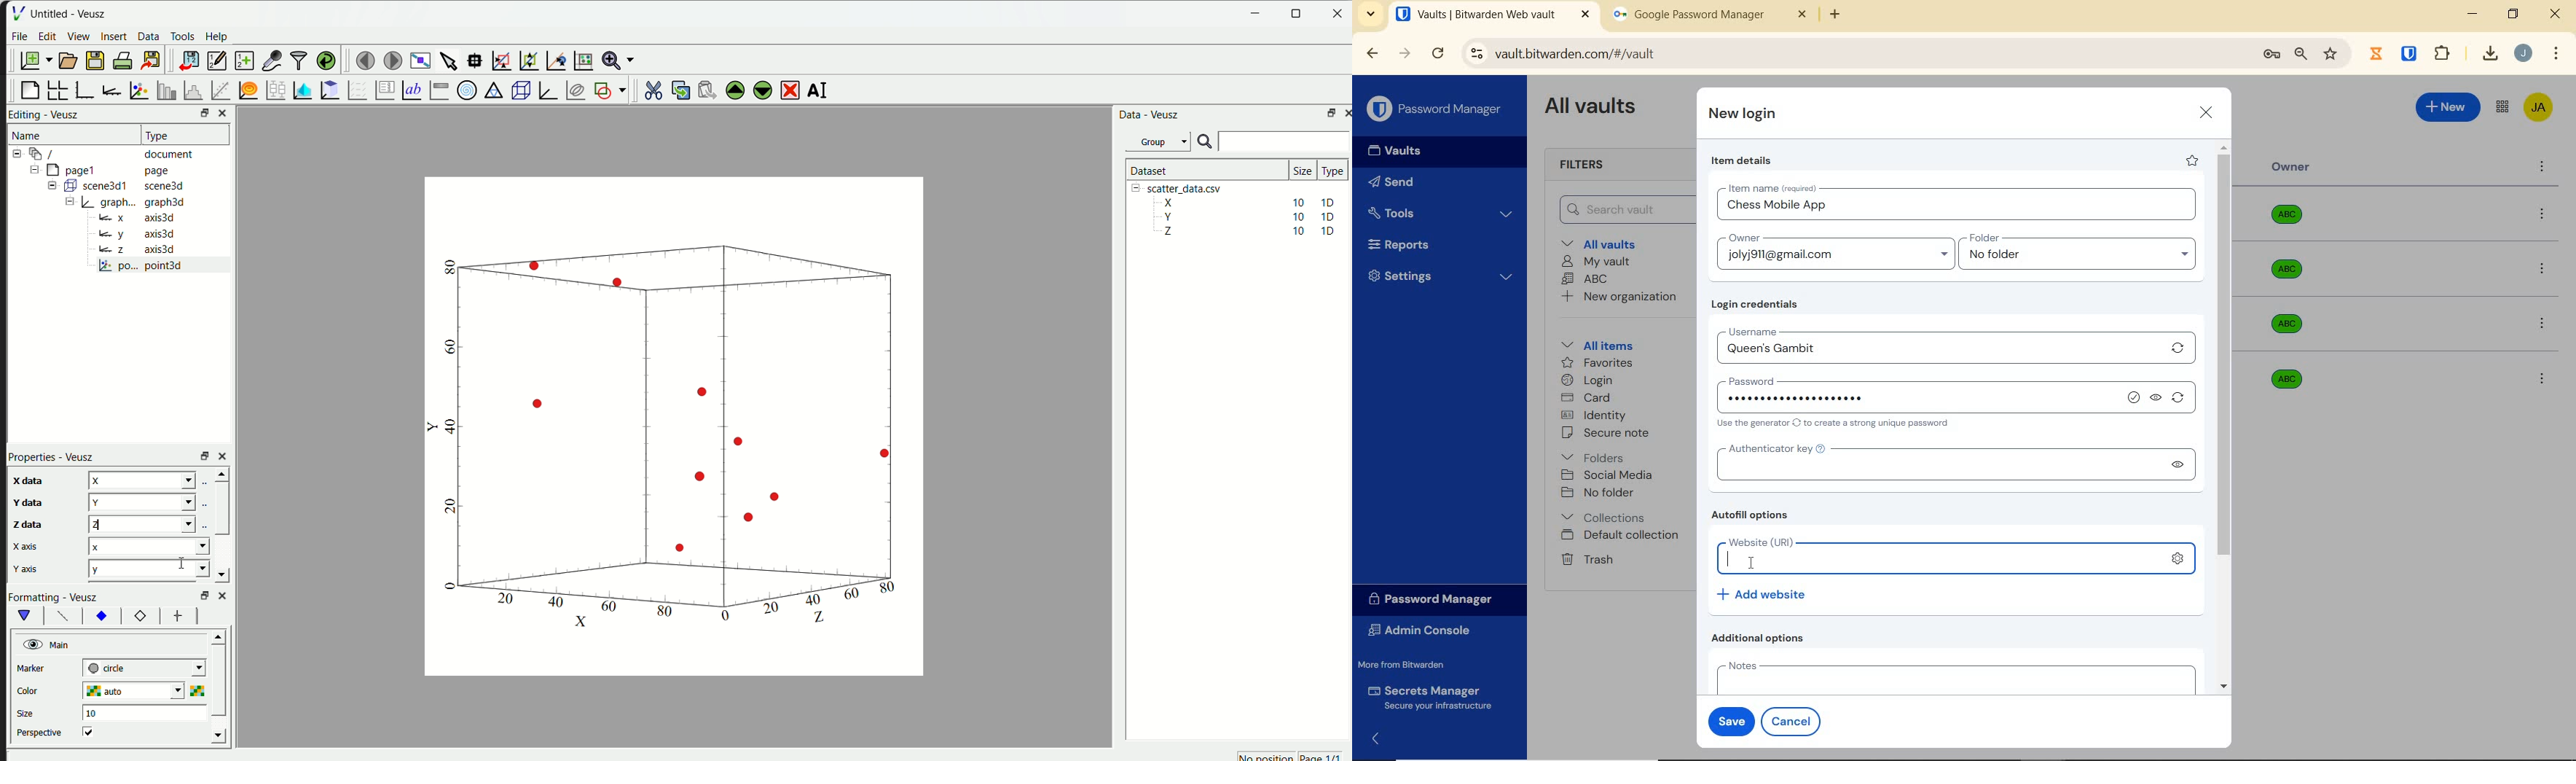 The image size is (2576, 784). Describe the element at coordinates (1742, 161) in the screenshot. I see `item details` at that location.